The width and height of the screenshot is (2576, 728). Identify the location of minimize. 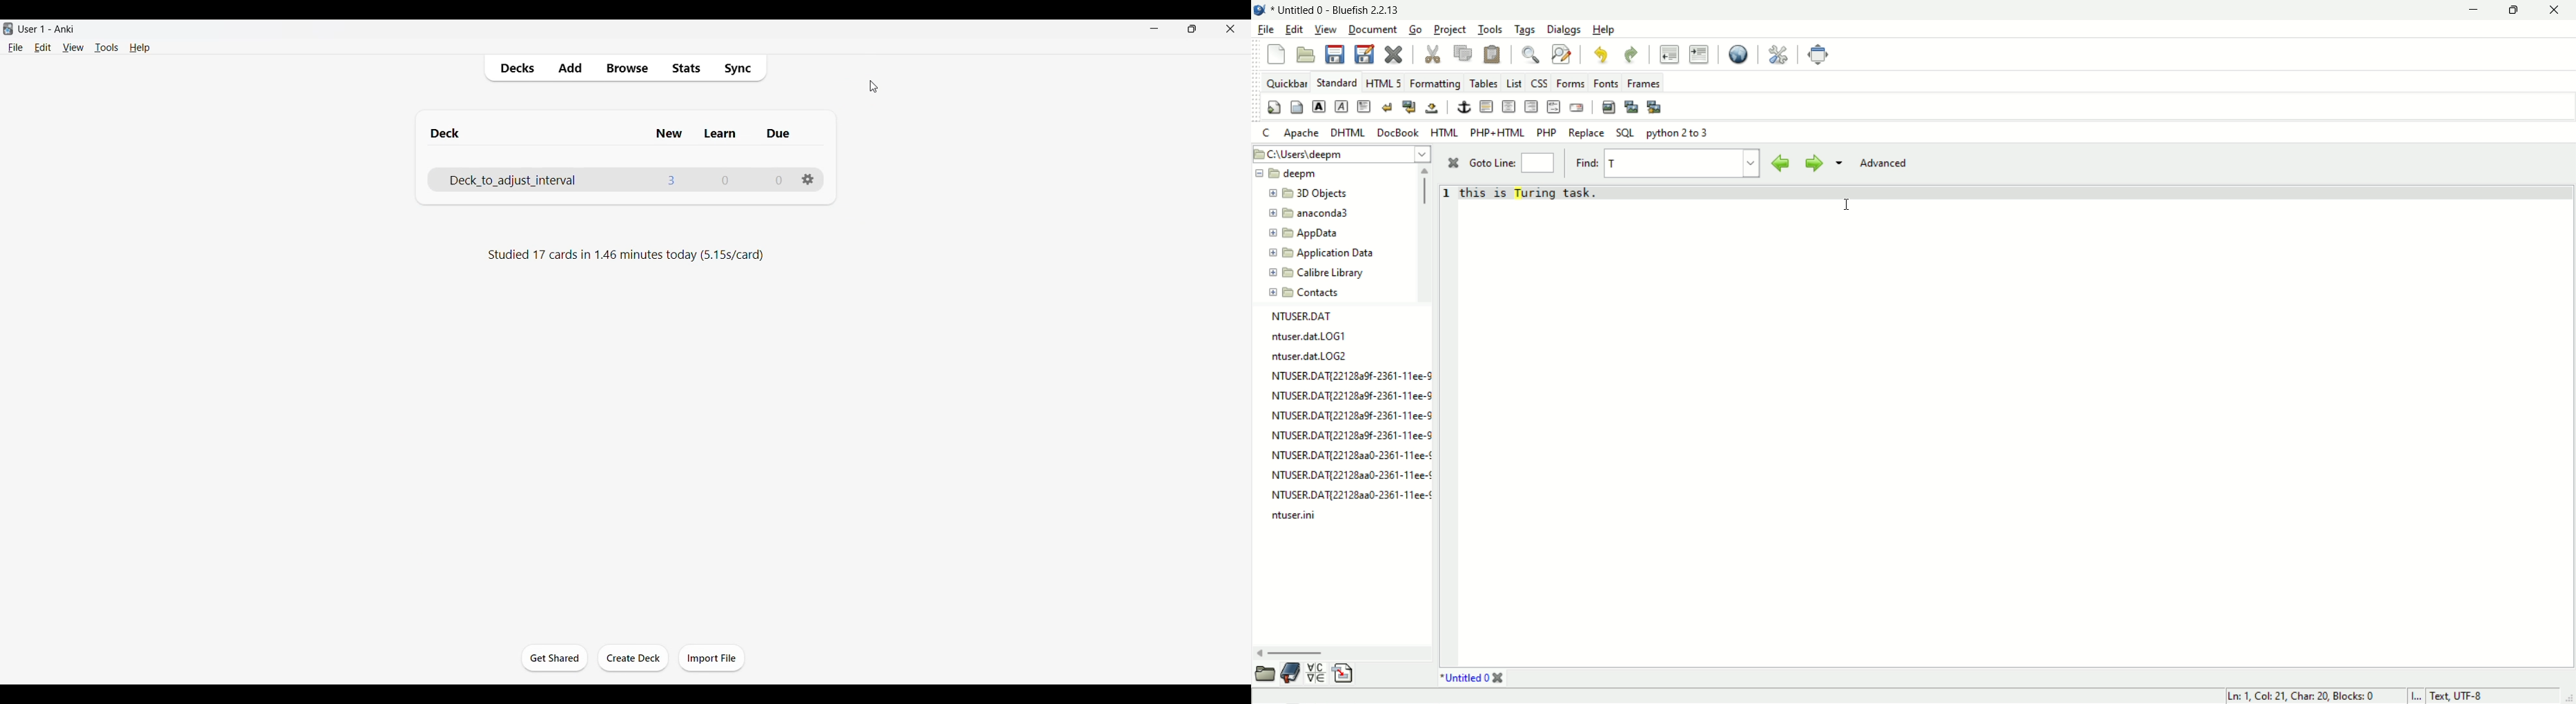
(2470, 12).